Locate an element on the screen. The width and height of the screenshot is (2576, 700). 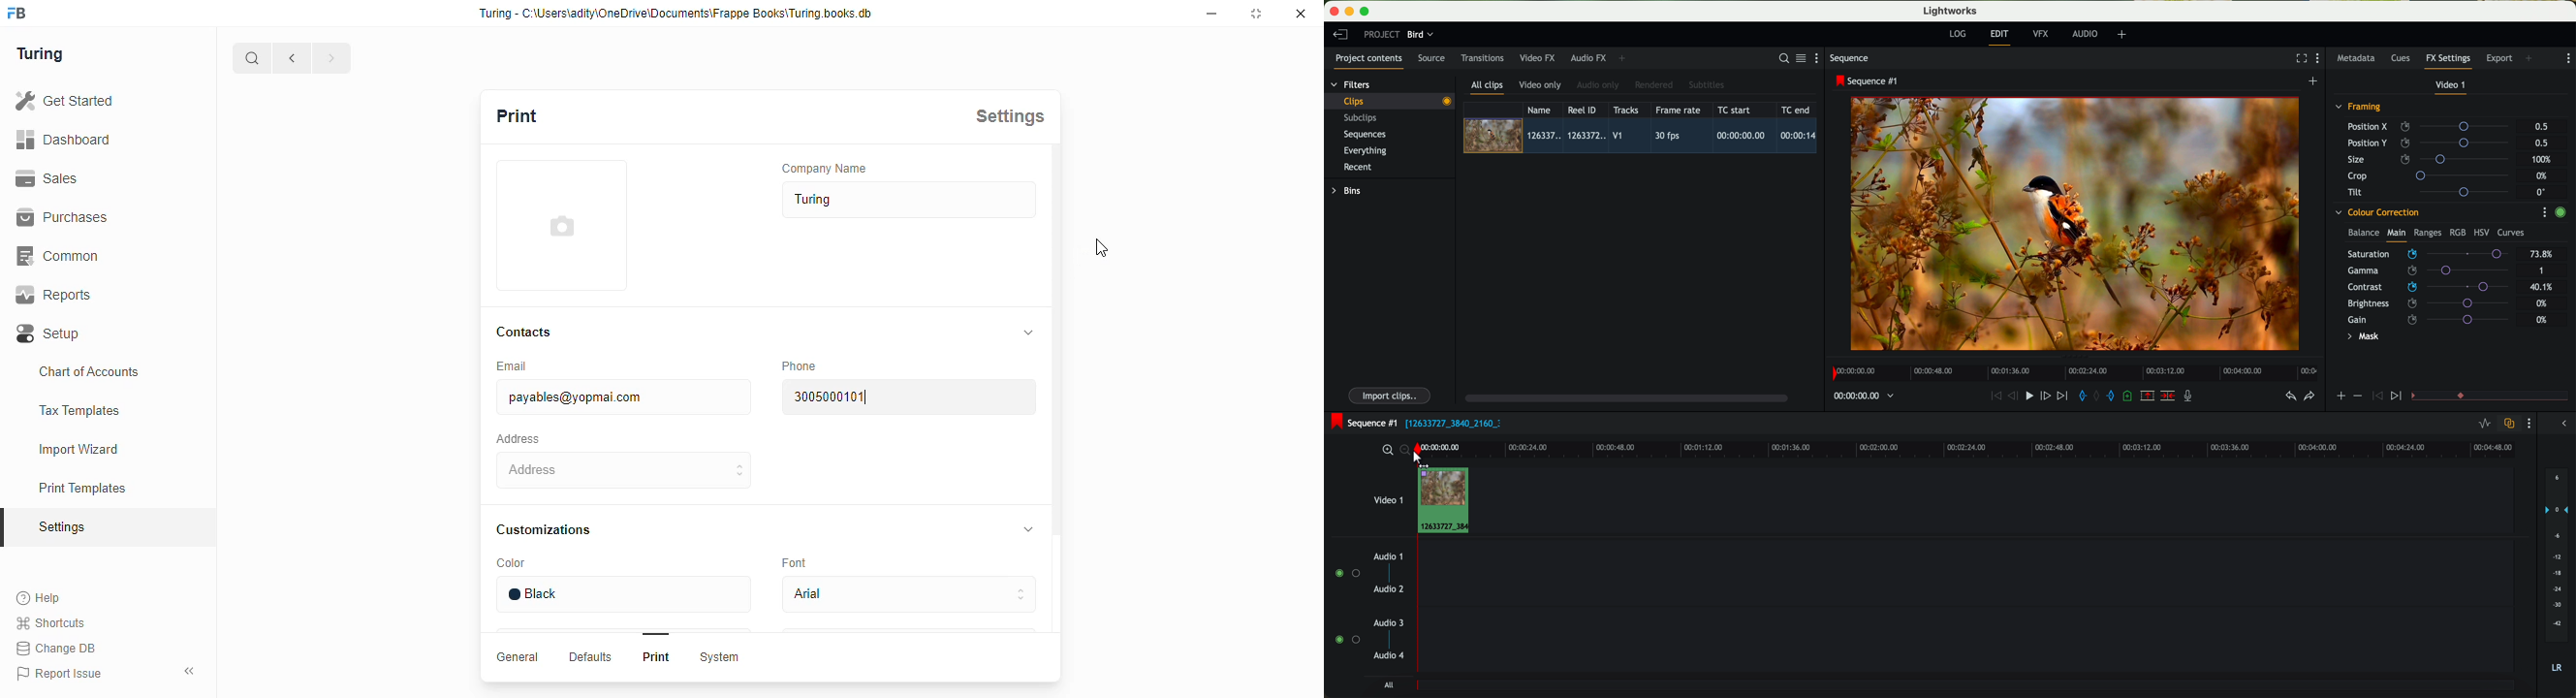
collapse is located at coordinates (191, 671).